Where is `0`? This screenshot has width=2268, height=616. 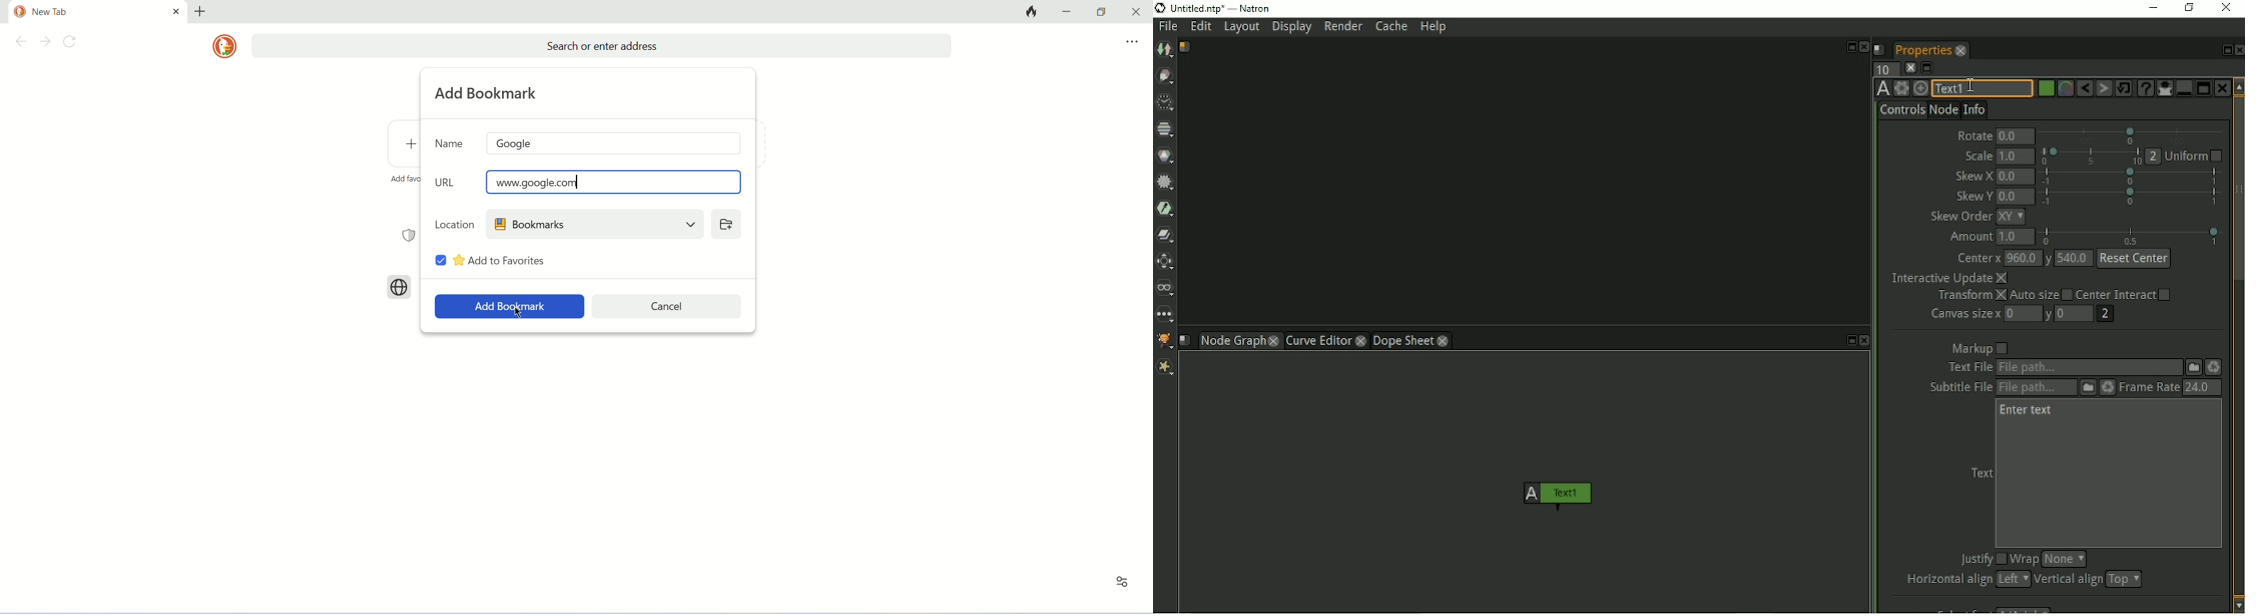
0 is located at coordinates (2076, 314).